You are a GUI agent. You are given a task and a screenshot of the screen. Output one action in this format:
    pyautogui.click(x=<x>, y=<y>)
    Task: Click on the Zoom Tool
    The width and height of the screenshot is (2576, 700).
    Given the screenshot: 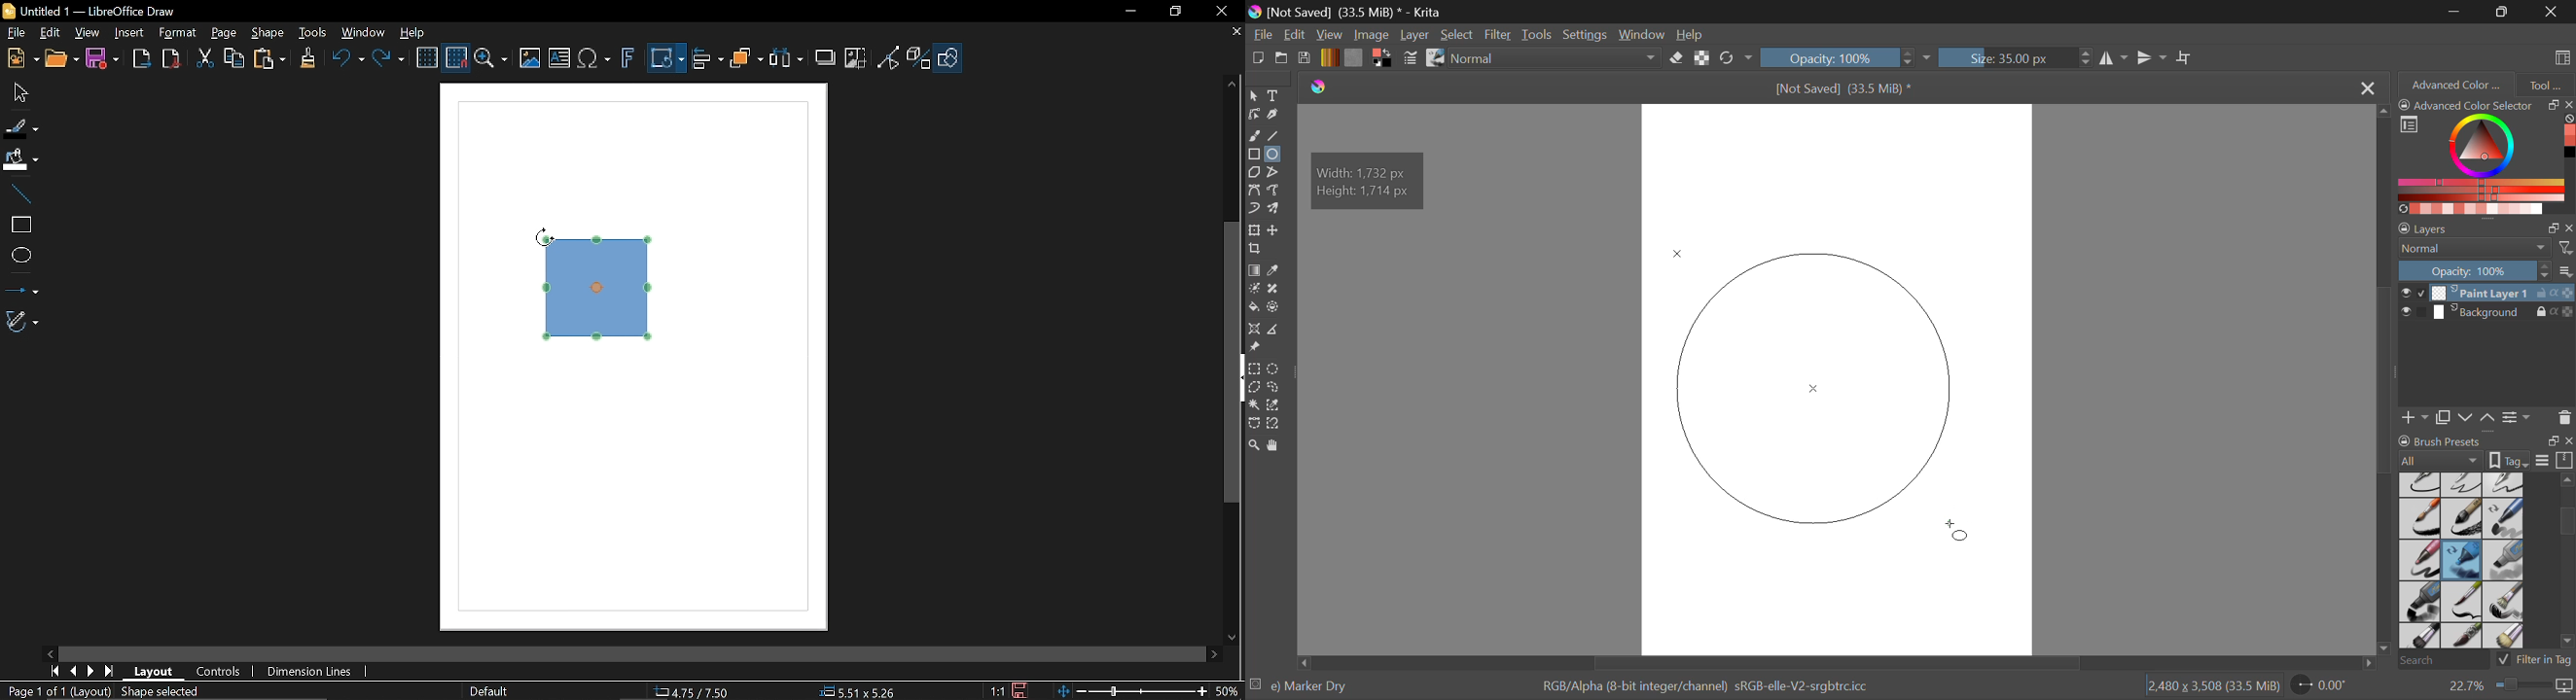 What is the action you would take?
    pyautogui.click(x=1254, y=444)
    